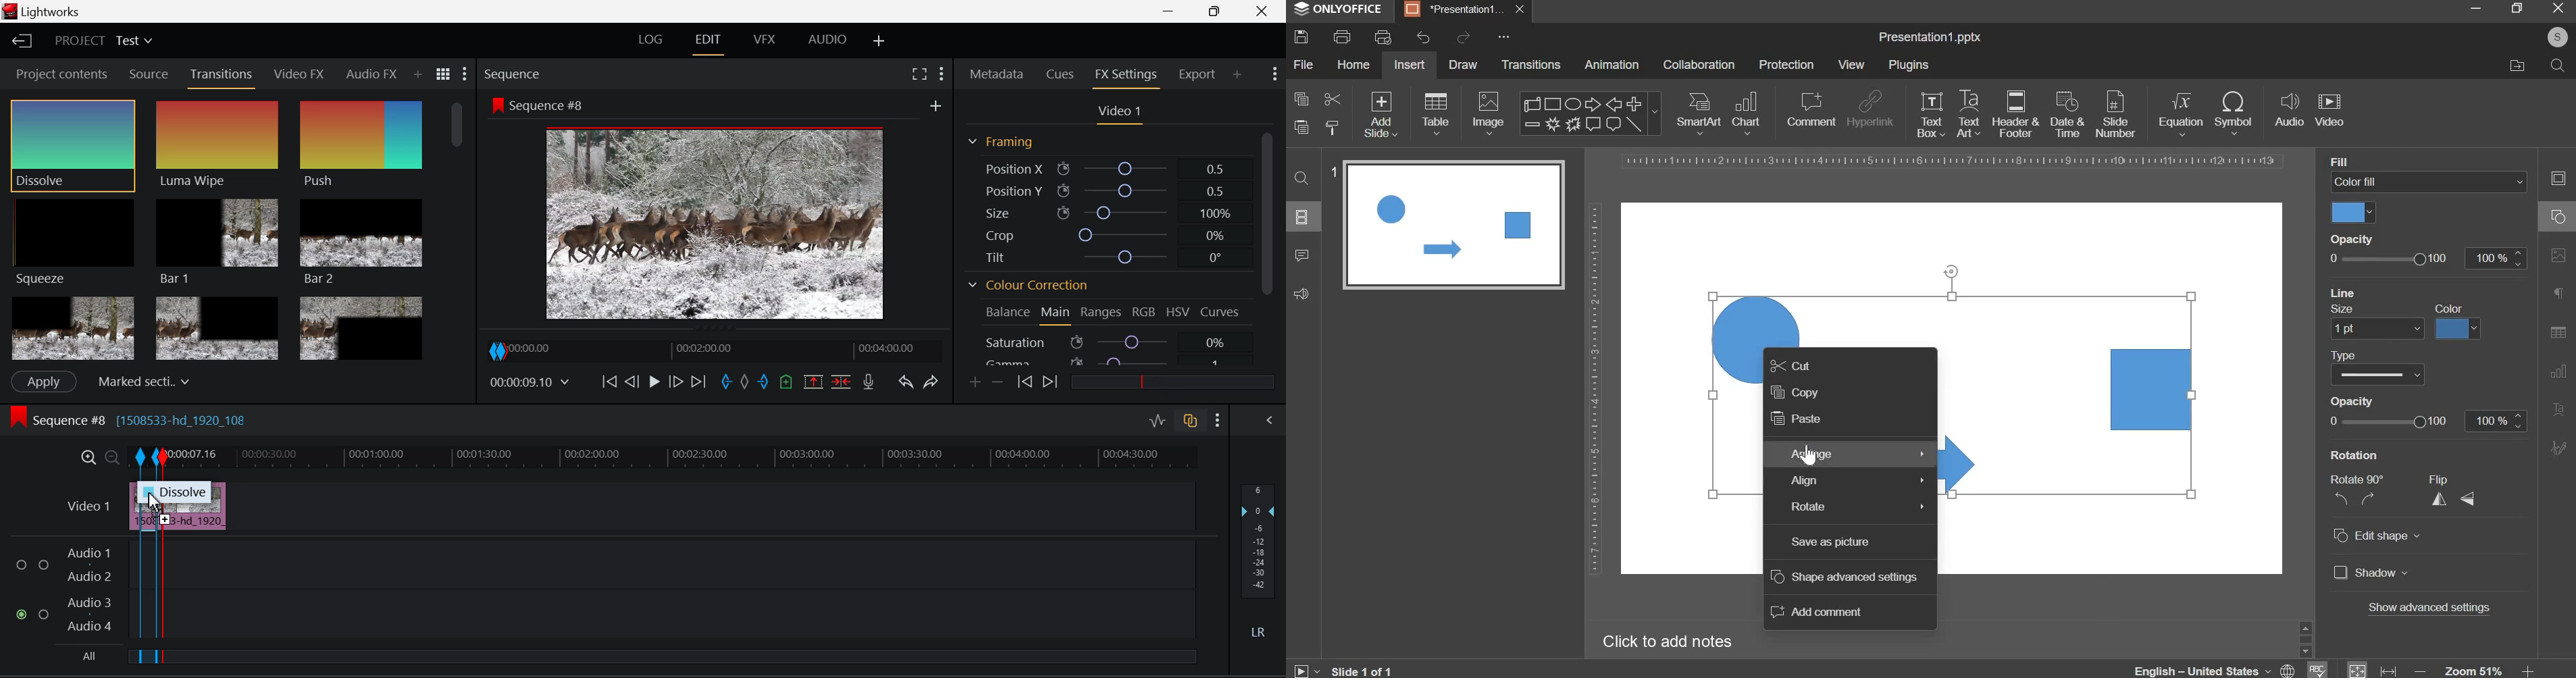  Describe the element at coordinates (1699, 111) in the screenshot. I see `smartart` at that location.